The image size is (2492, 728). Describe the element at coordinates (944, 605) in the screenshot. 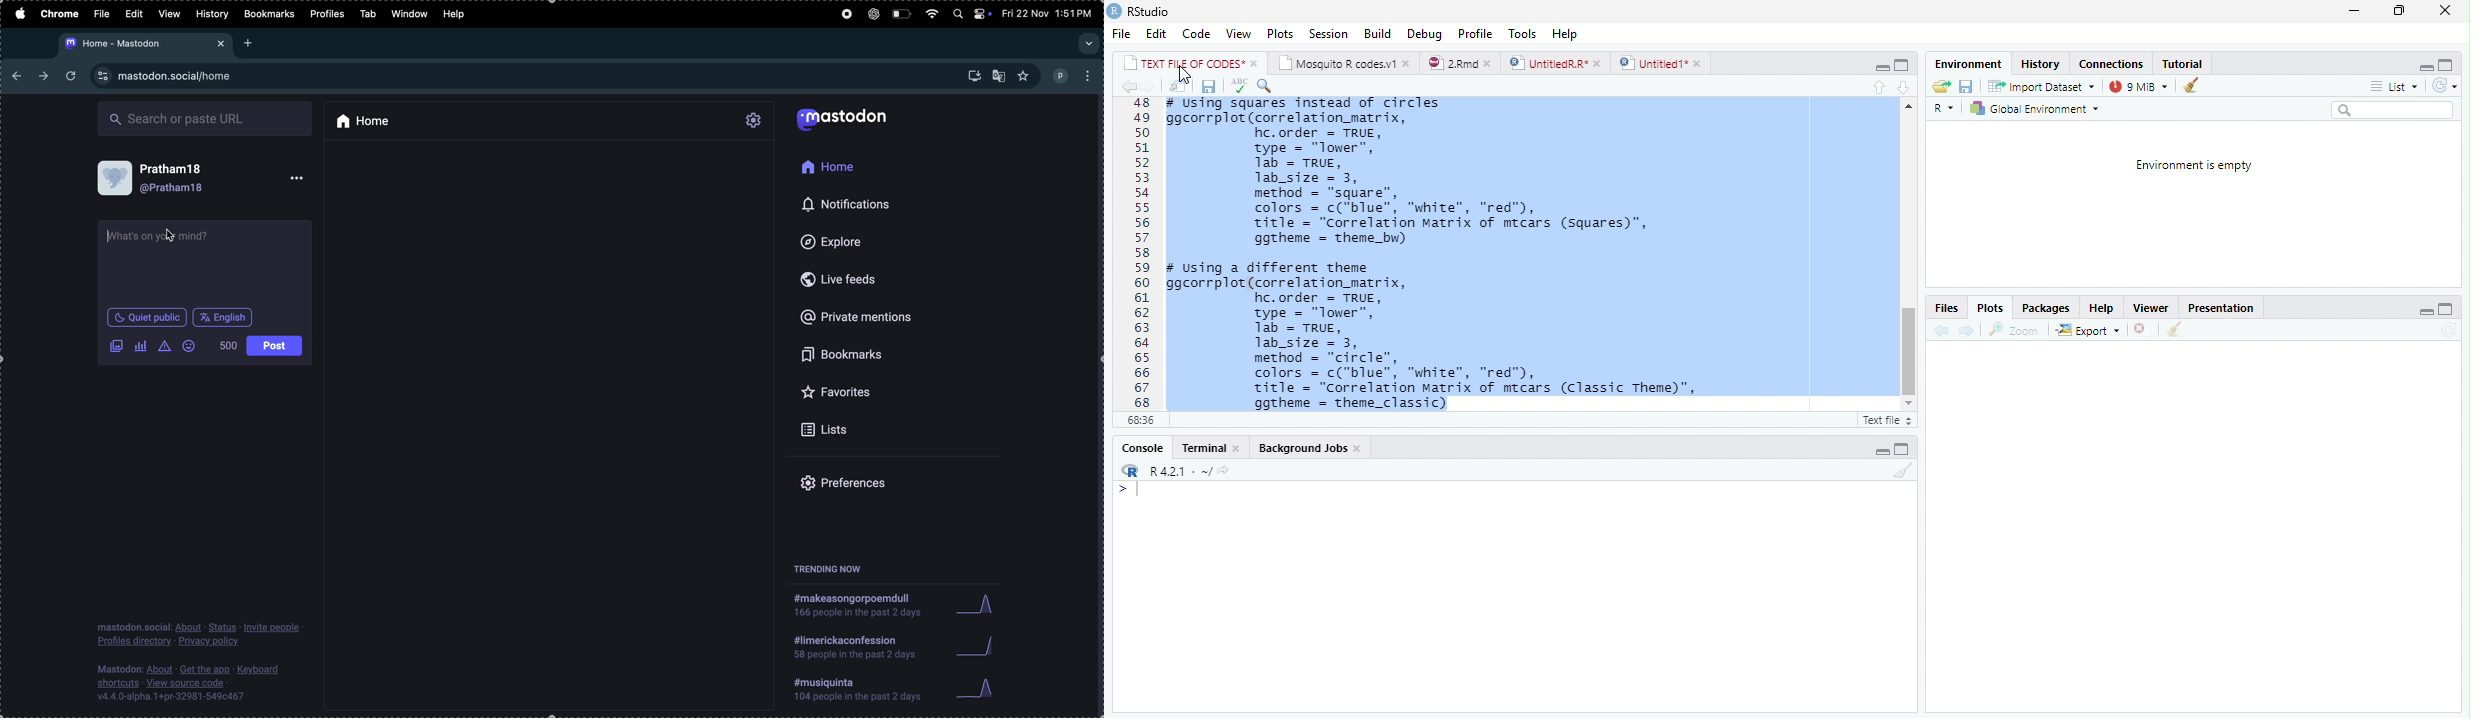

I see `graphs` at that location.